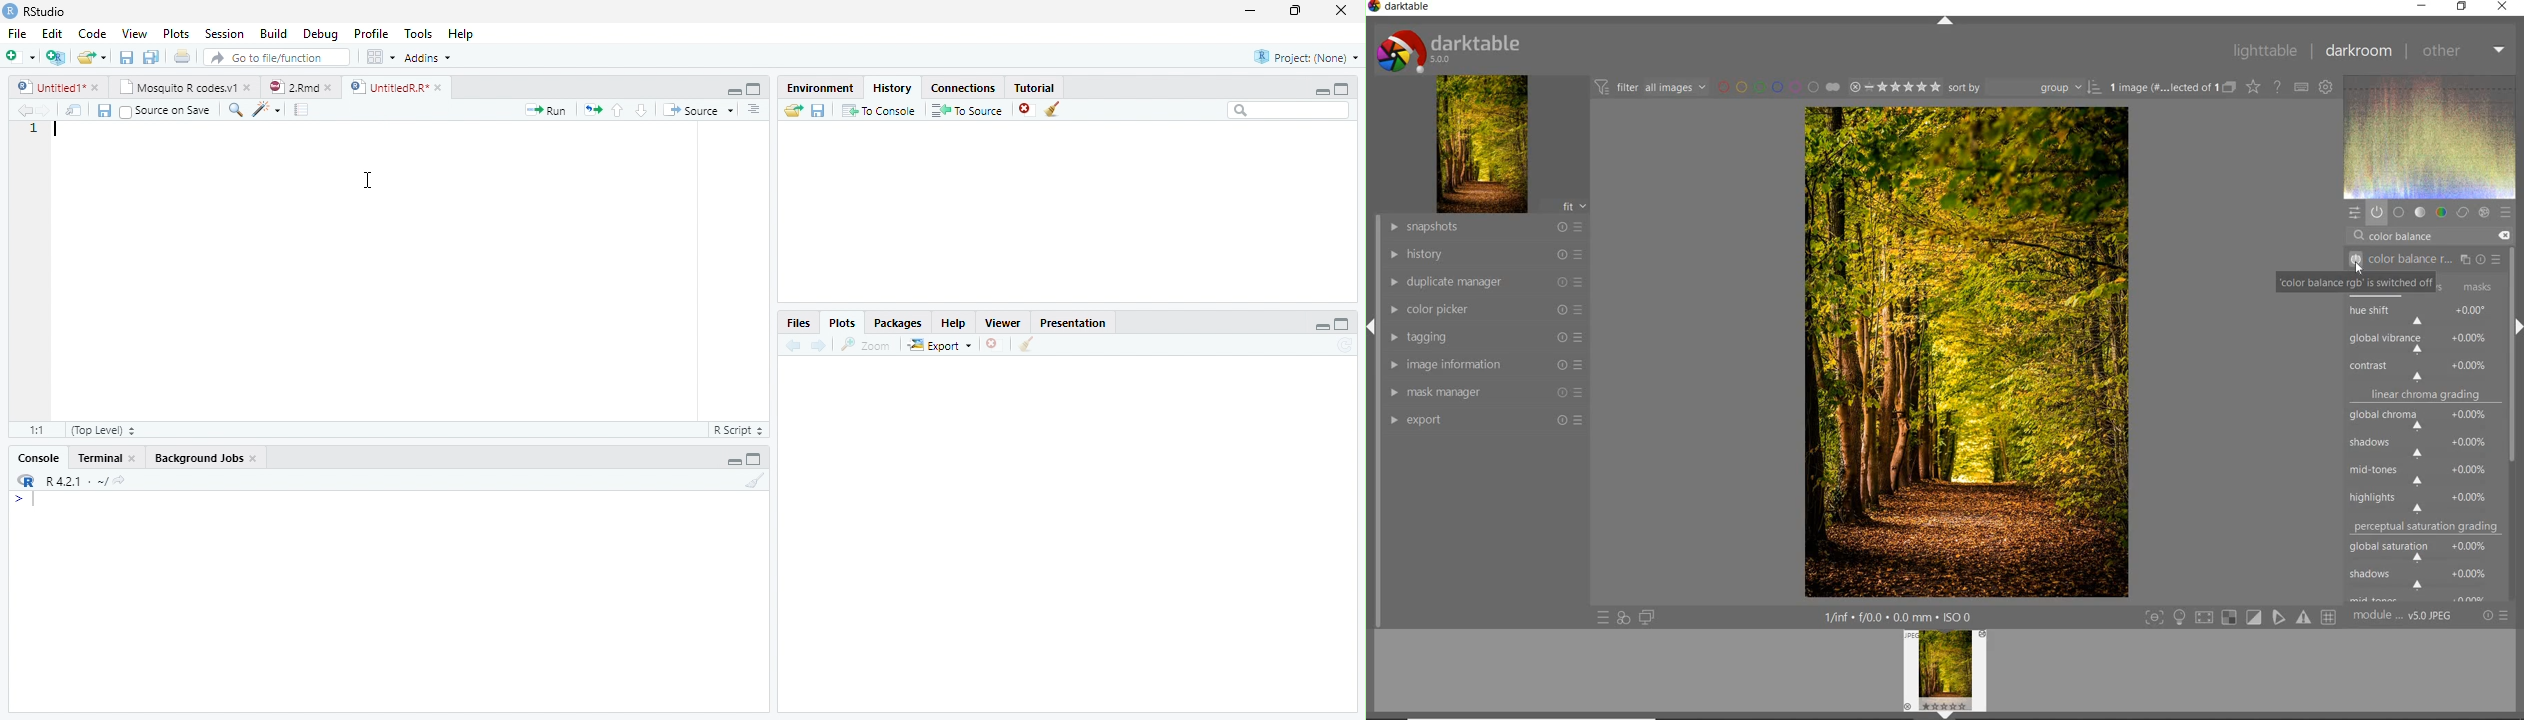  I want to click on open an existing file, so click(90, 57).